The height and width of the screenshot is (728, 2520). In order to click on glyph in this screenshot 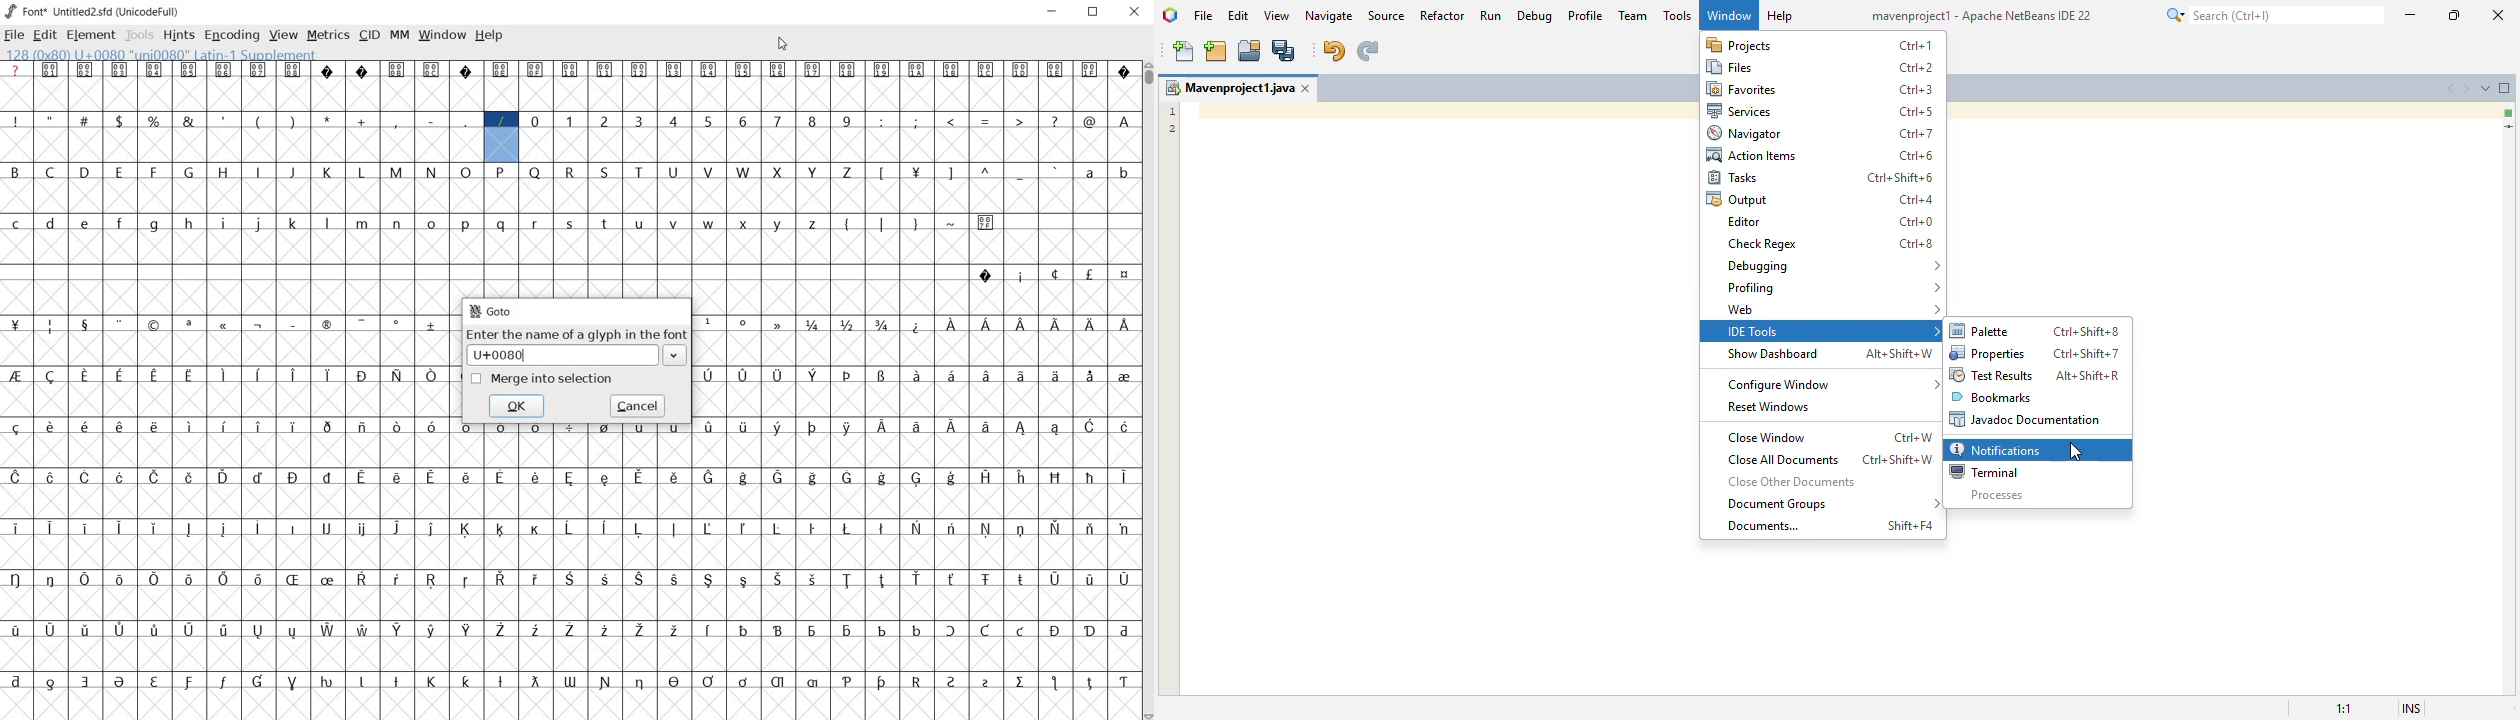, I will do `click(570, 121)`.